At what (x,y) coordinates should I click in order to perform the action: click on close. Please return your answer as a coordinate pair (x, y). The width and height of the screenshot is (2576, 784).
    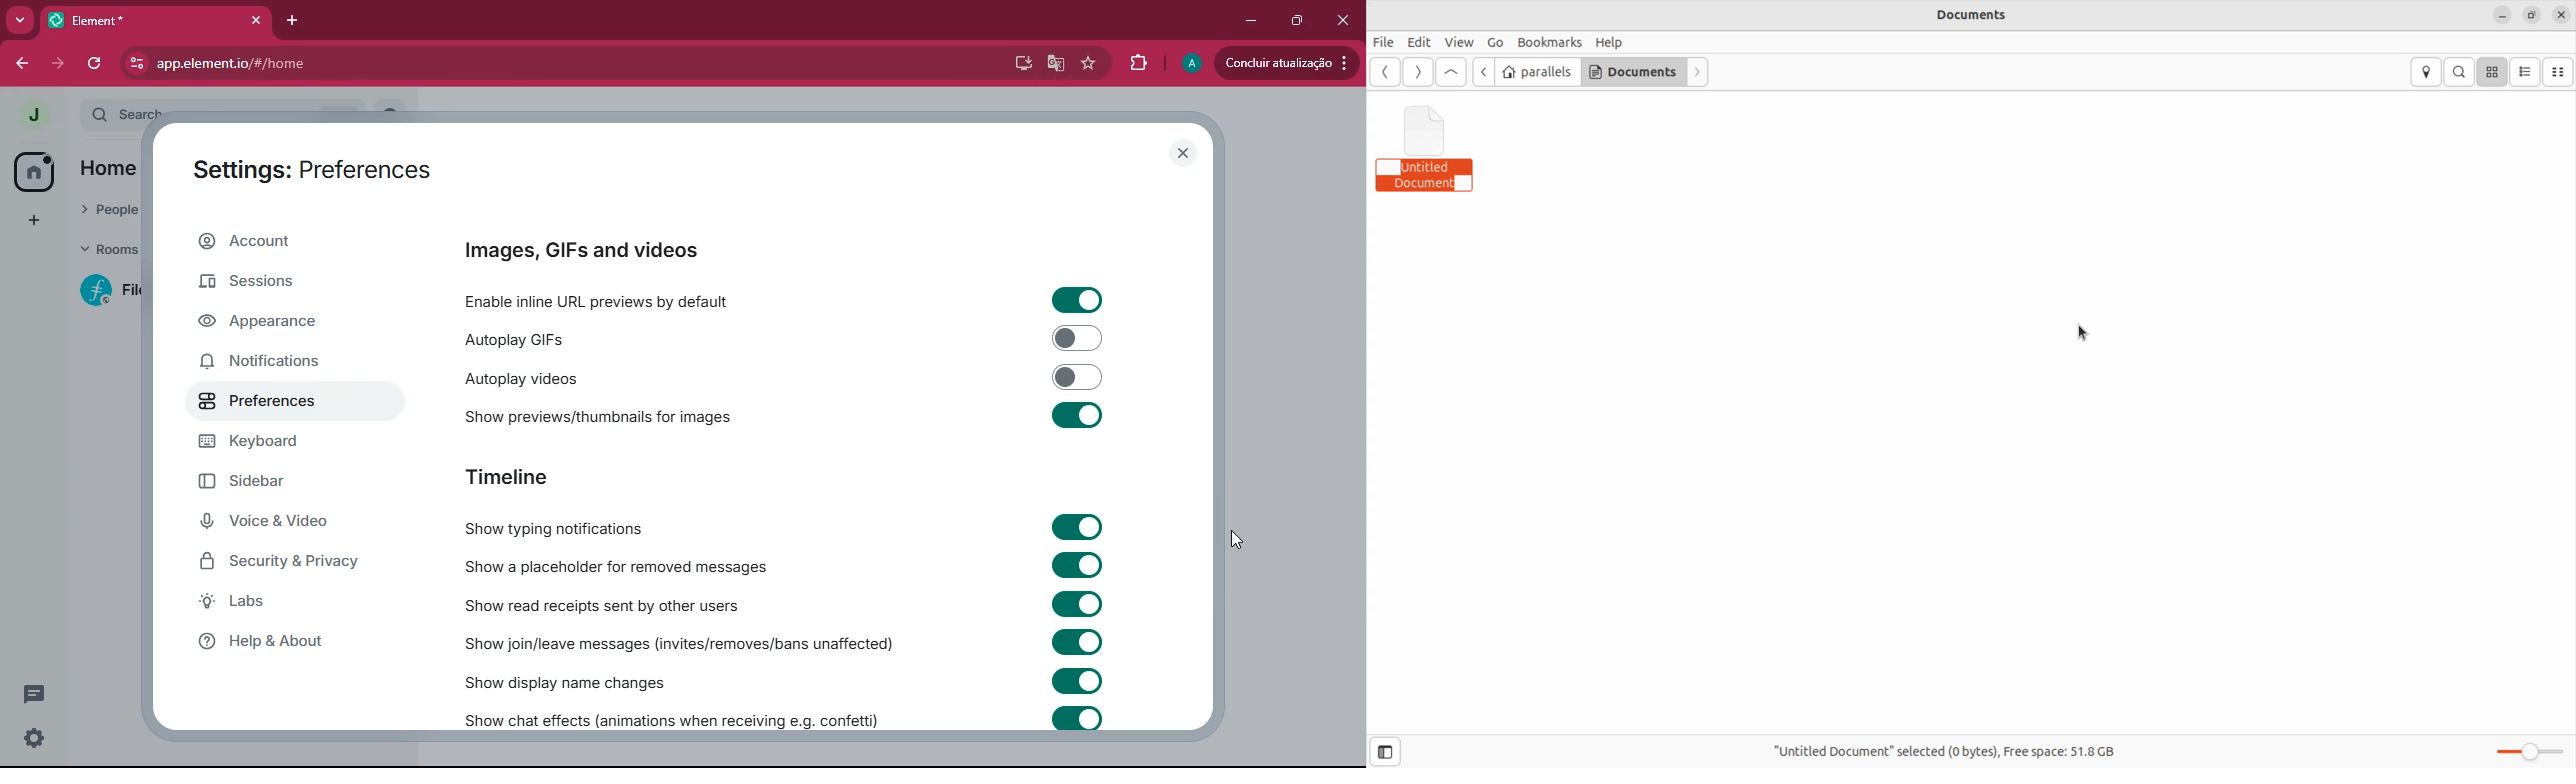
    Looking at the image, I should click on (1181, 154).